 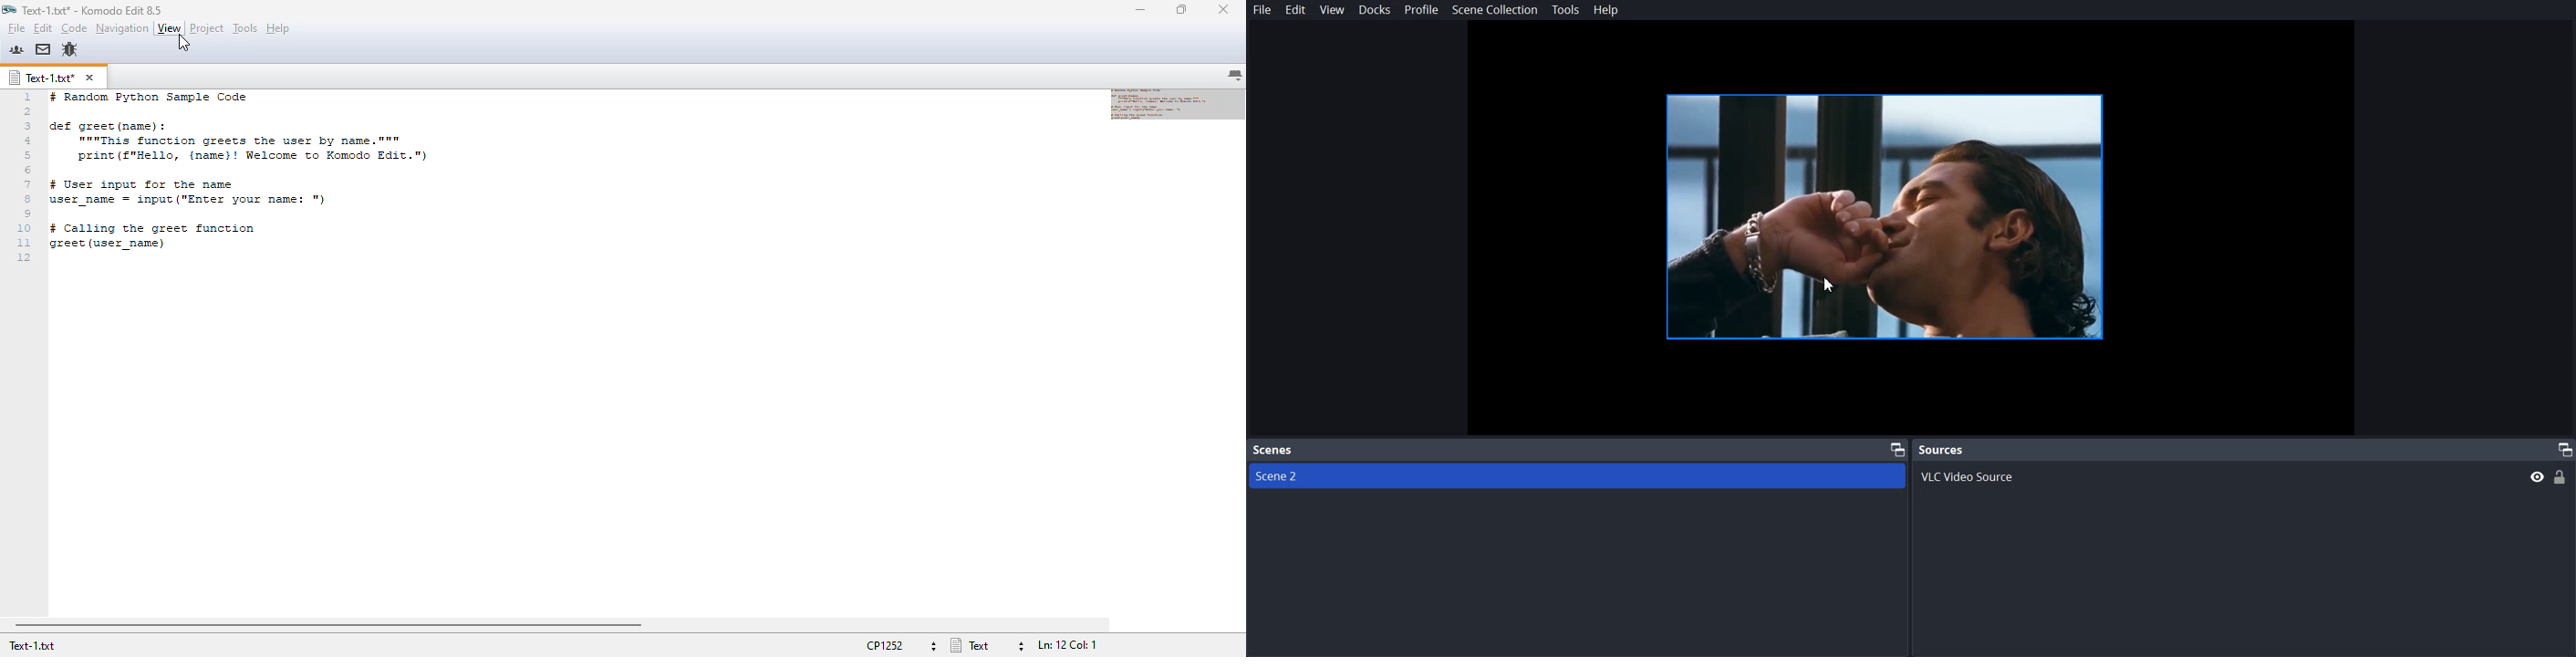 What do you see at coordinates (1421, 10) in the screenshot?
I see `Profile` at bounding box center [1421, 10].